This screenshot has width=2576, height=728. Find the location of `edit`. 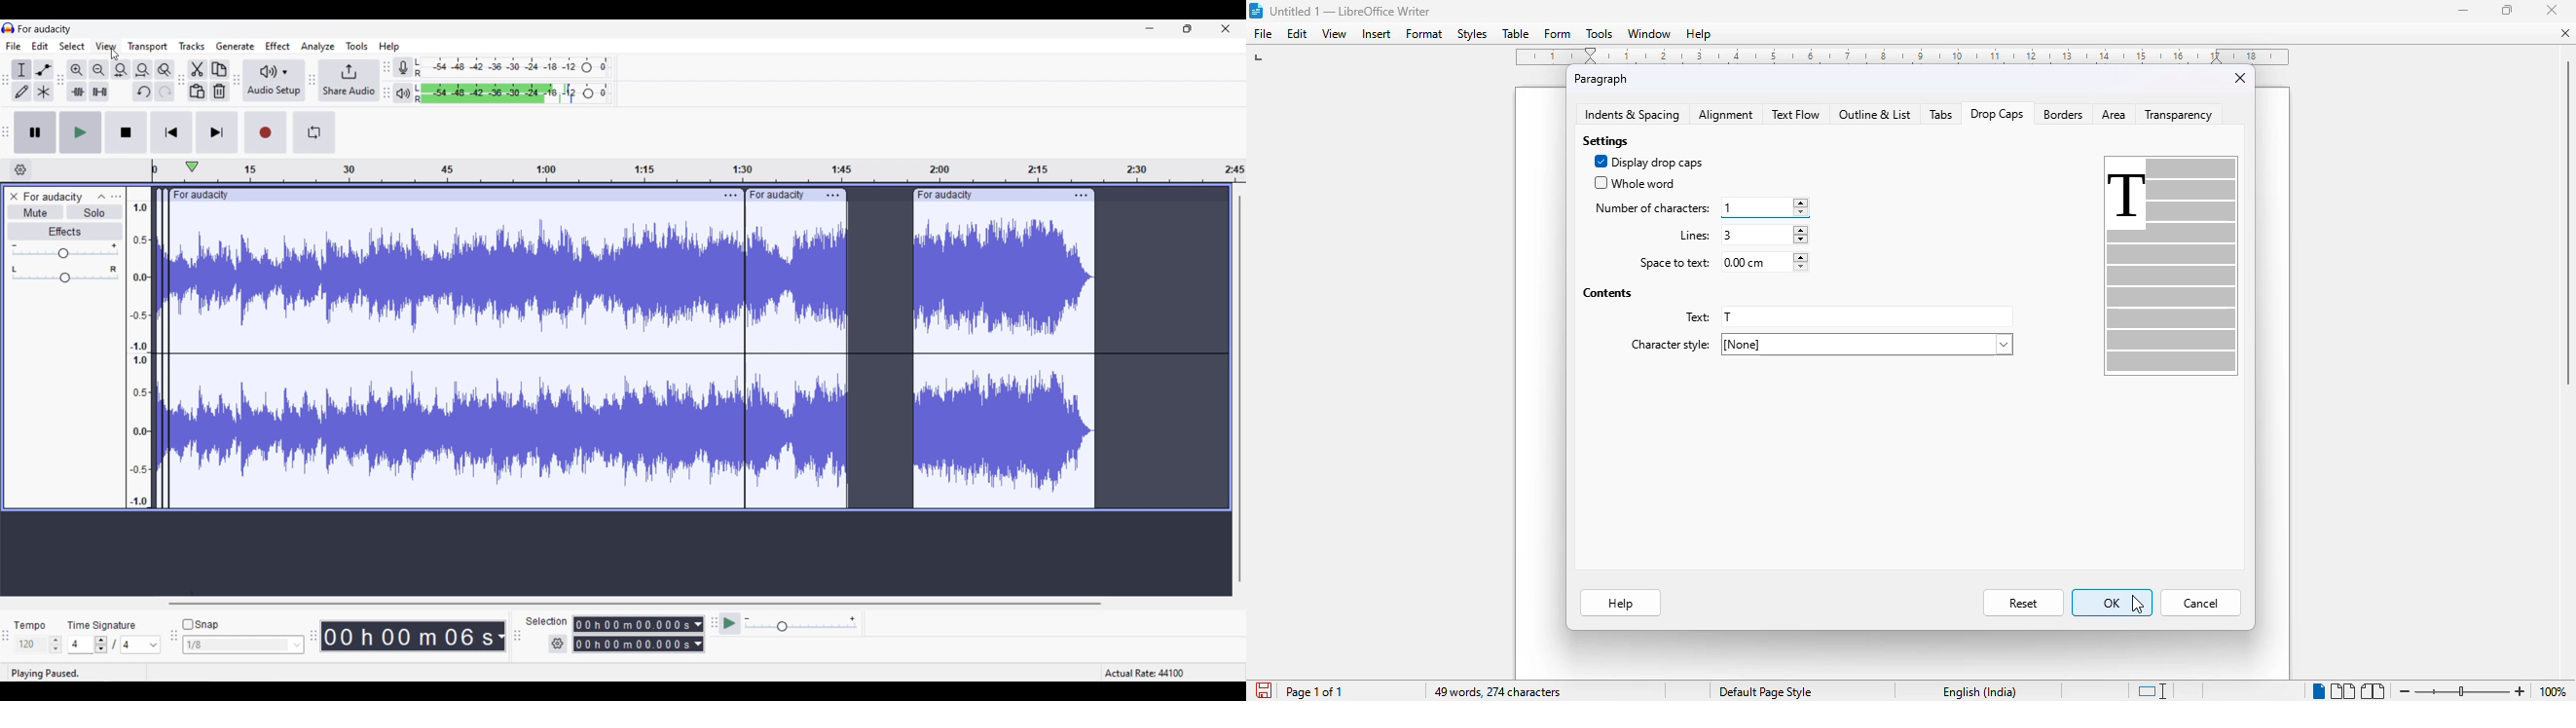

edit is located at coordinates (1297, 33).